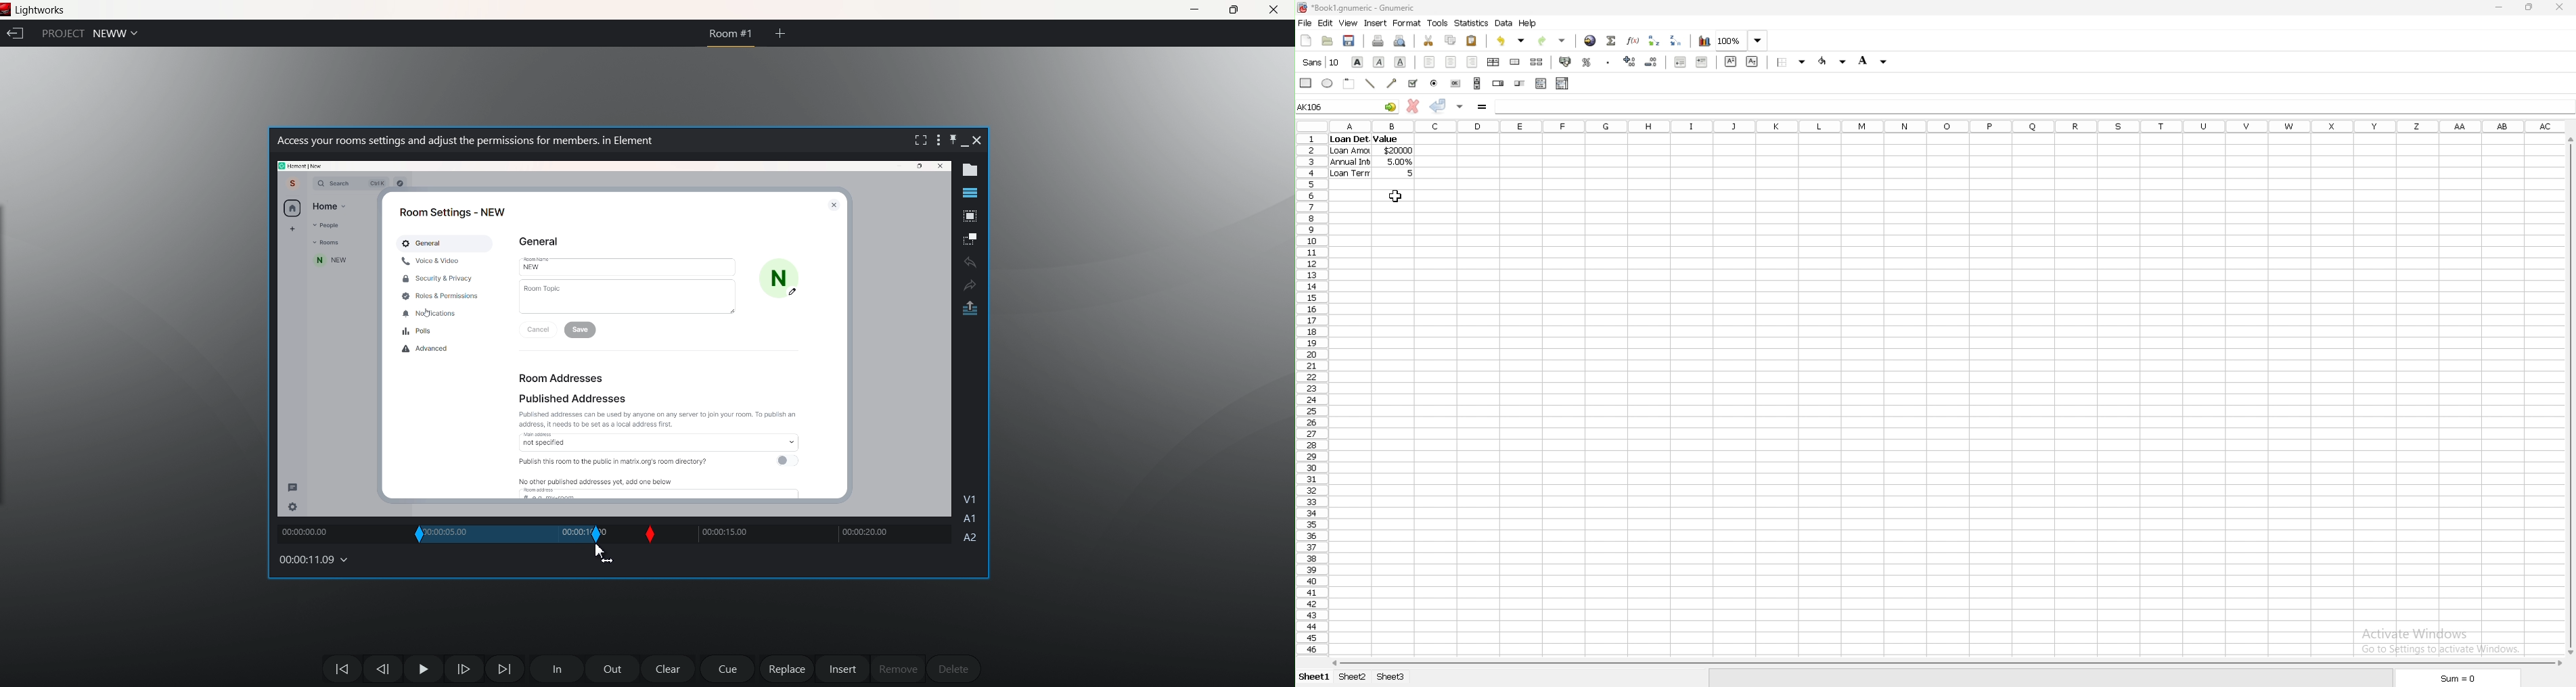 This screenshot has height=700, width=2576. I want to click on merge cells, so click(1515, 61).